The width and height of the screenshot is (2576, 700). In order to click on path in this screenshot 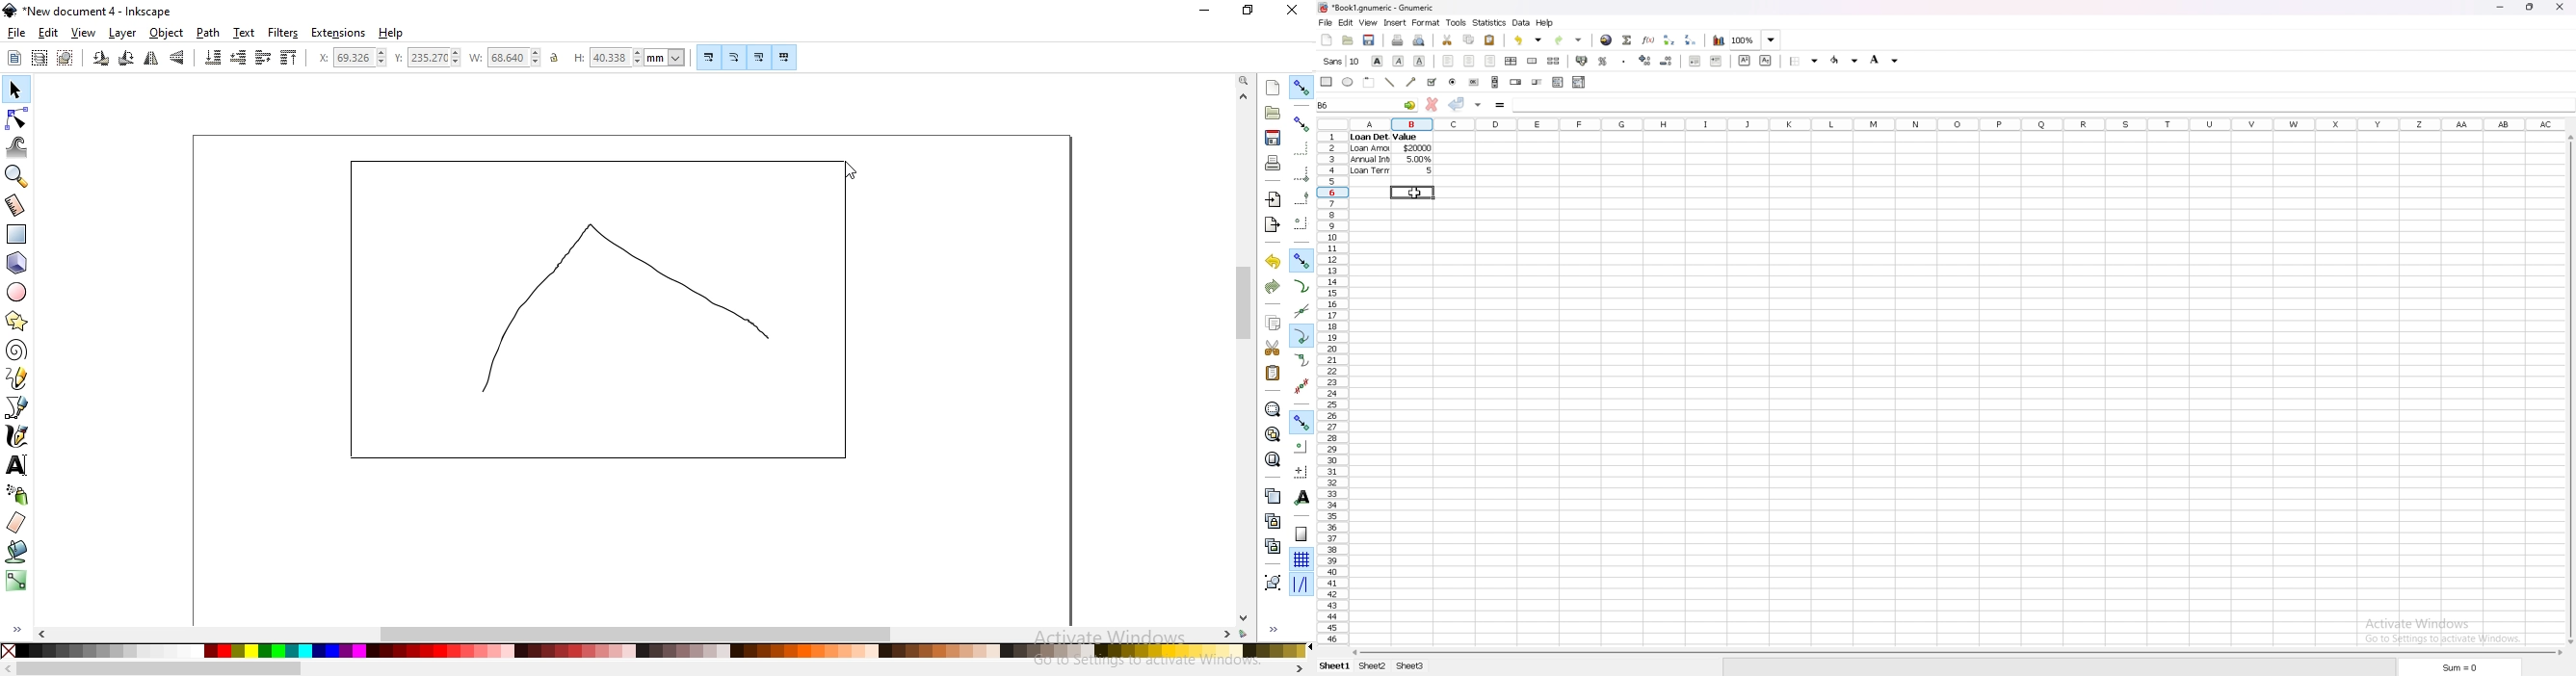, I will do `click(206, 33)`.